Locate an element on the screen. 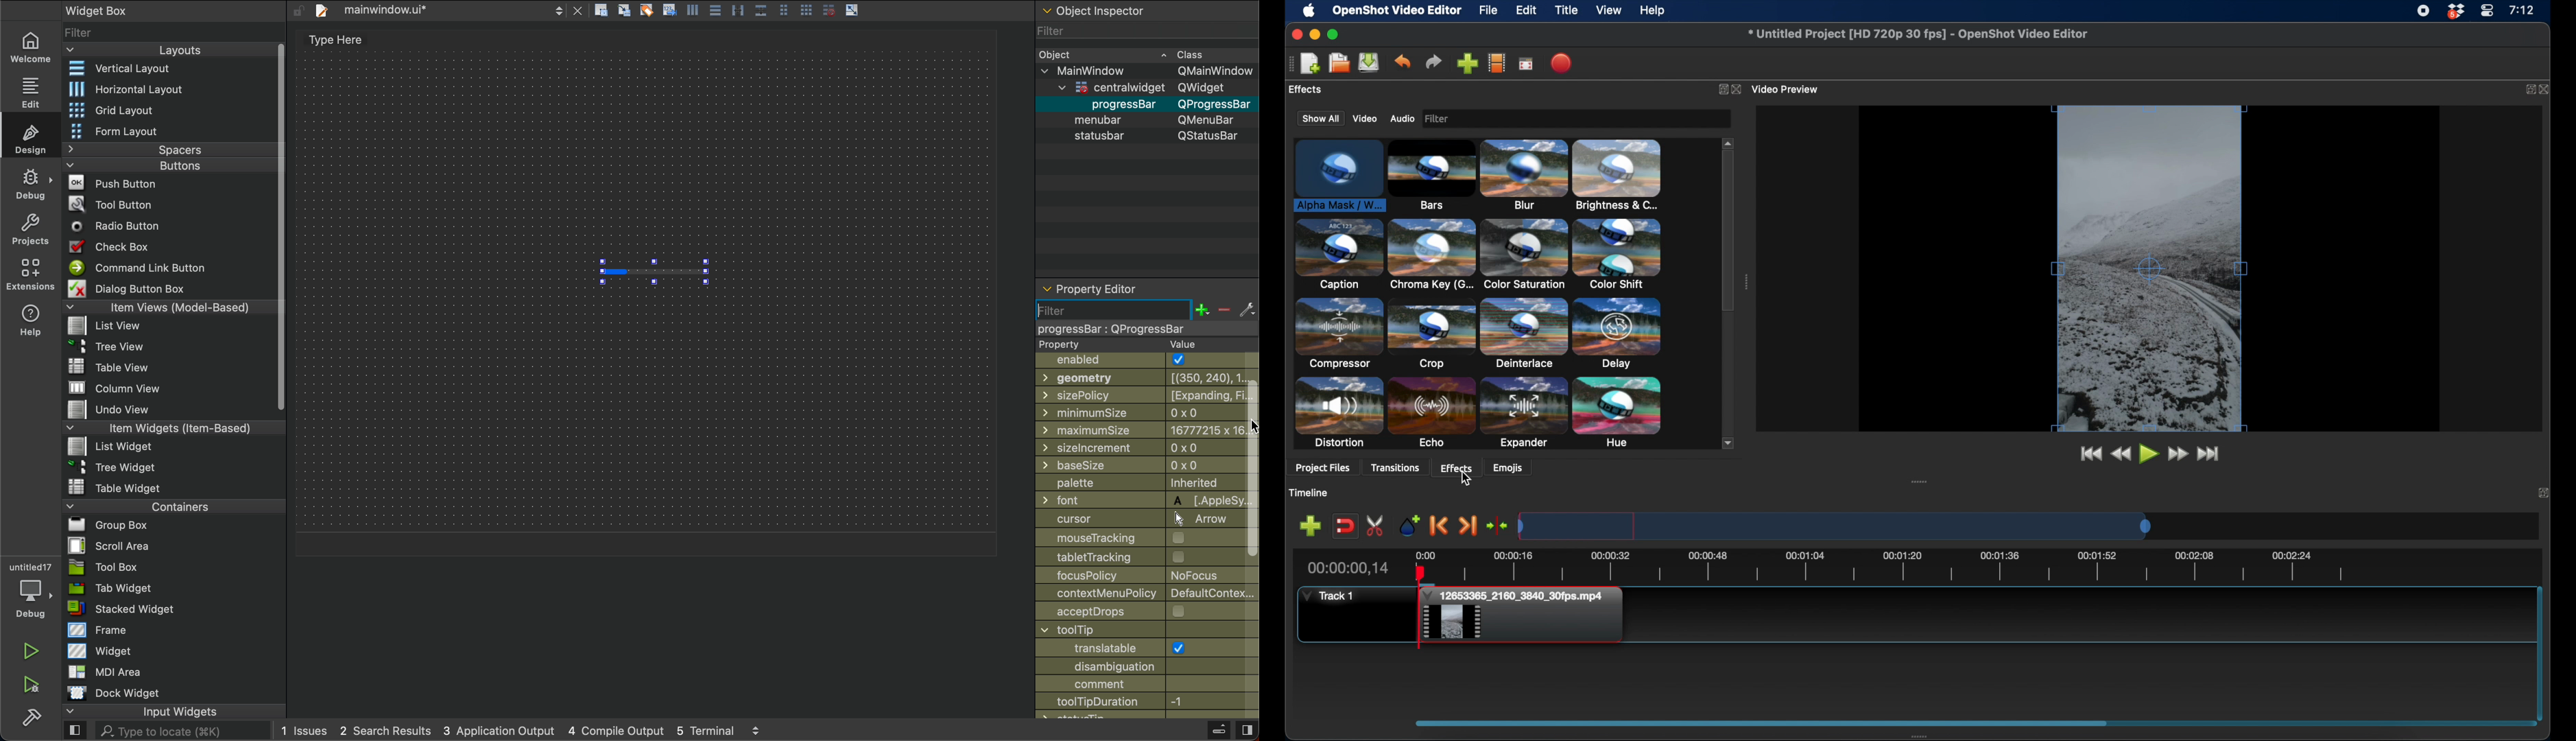 The width and height of the screenshot is (2576, 756). tablet tracking is located at coordinates (1129, 557).